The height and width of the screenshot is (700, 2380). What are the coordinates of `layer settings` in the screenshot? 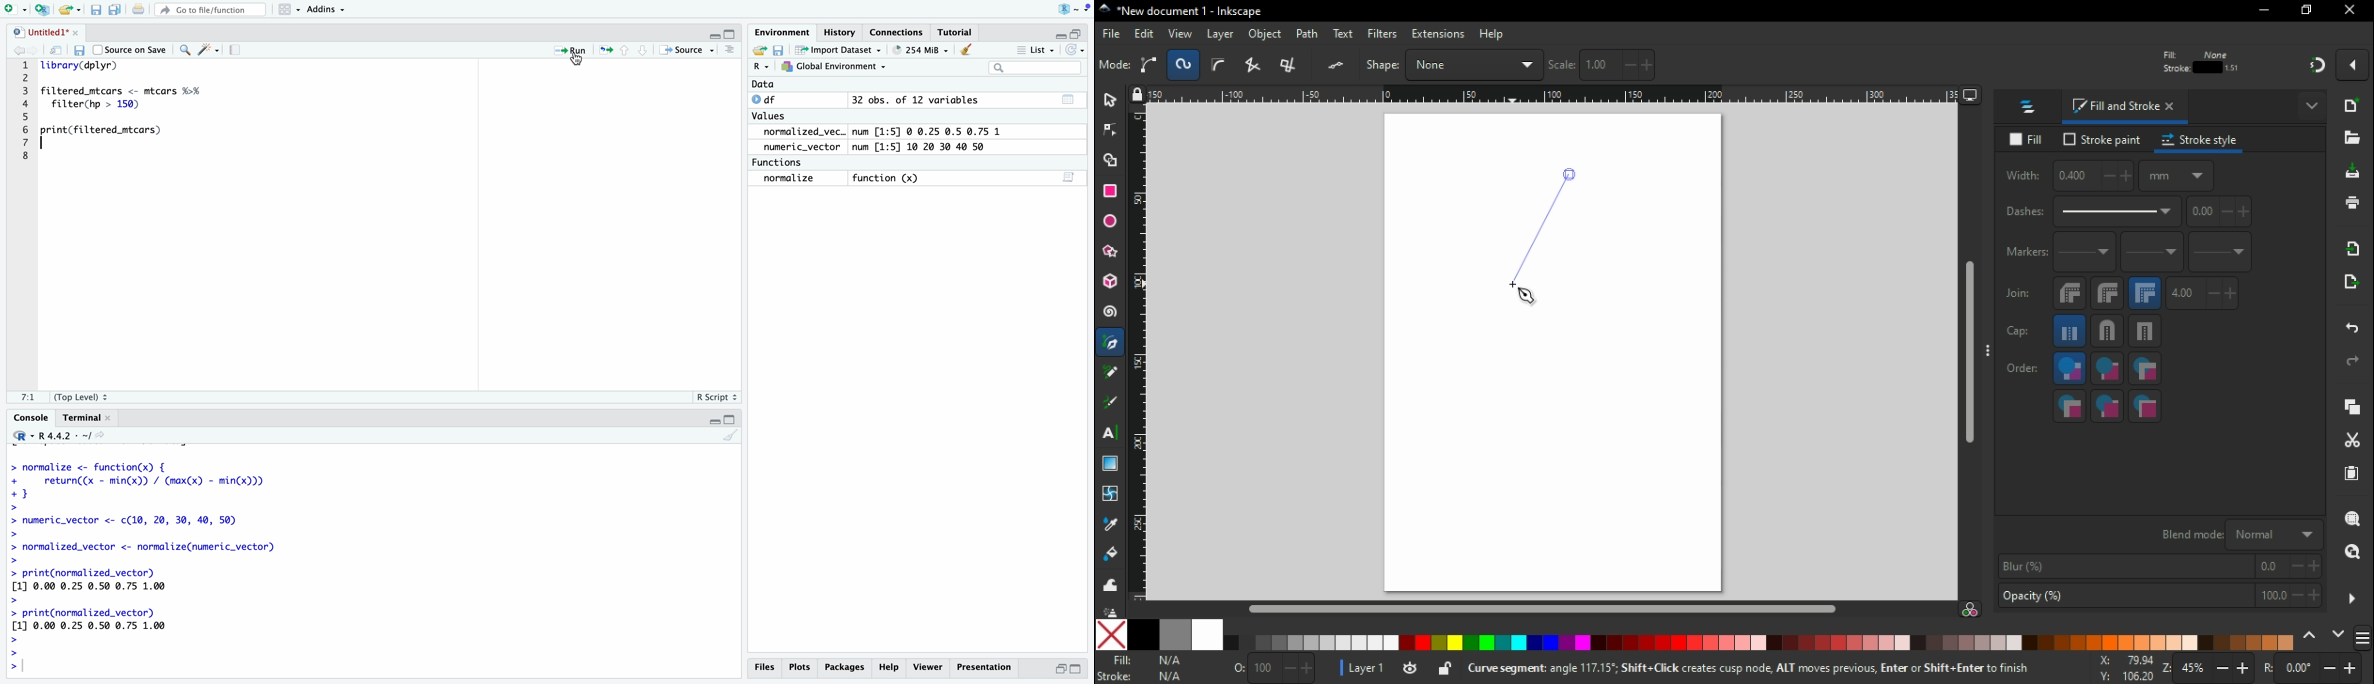 It's located at (1396, 669).